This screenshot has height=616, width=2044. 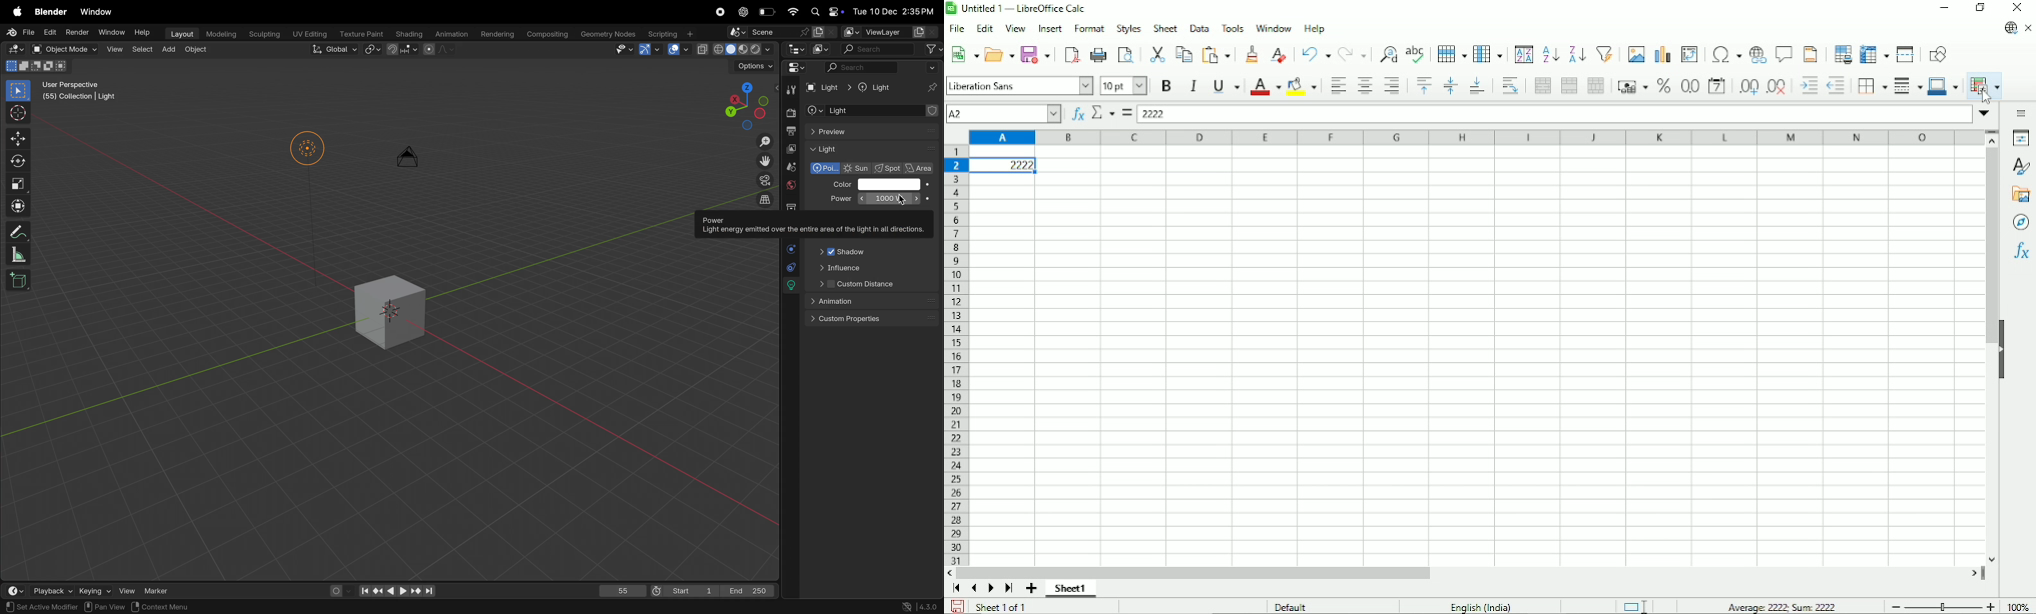 What do you see at coordinates (871, 301) in the screenshot?
I see `animation` at bounding box center [871, 301].